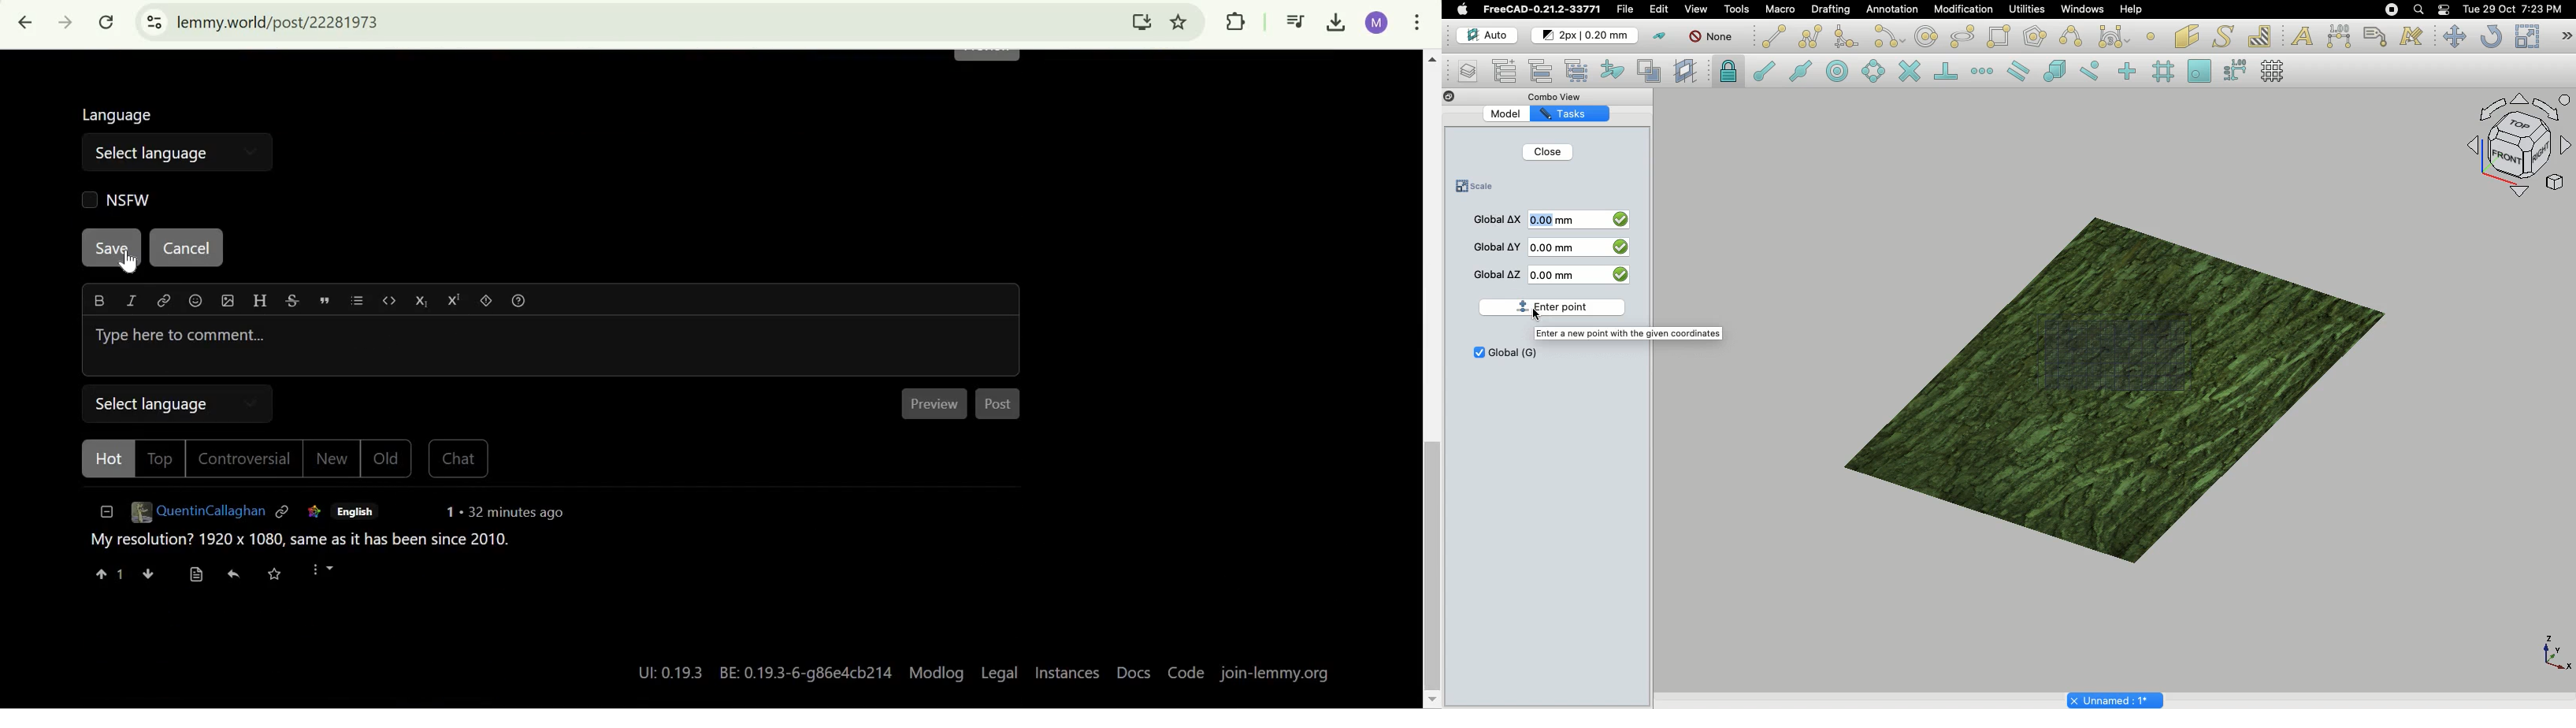 The image size is (2576, 728). I want to click on Enter point, so click(1552, 307).